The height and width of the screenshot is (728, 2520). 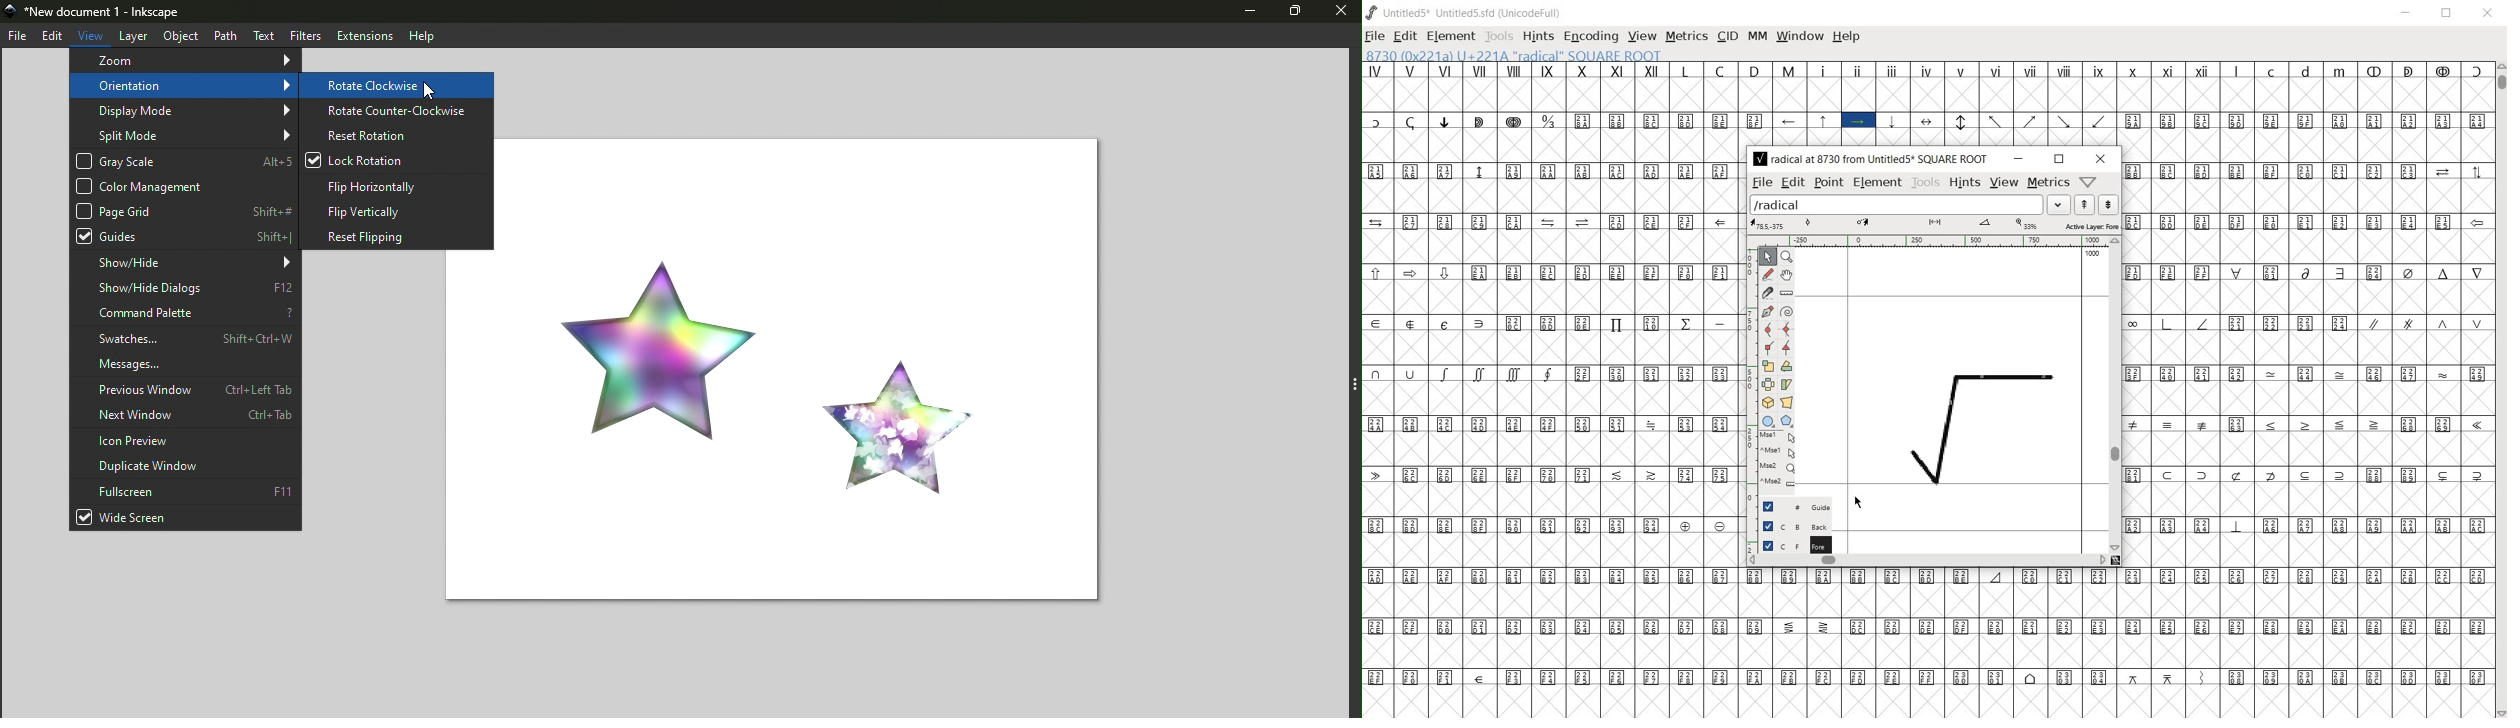 I want to click on Canvas, so click(x=819, y=366).